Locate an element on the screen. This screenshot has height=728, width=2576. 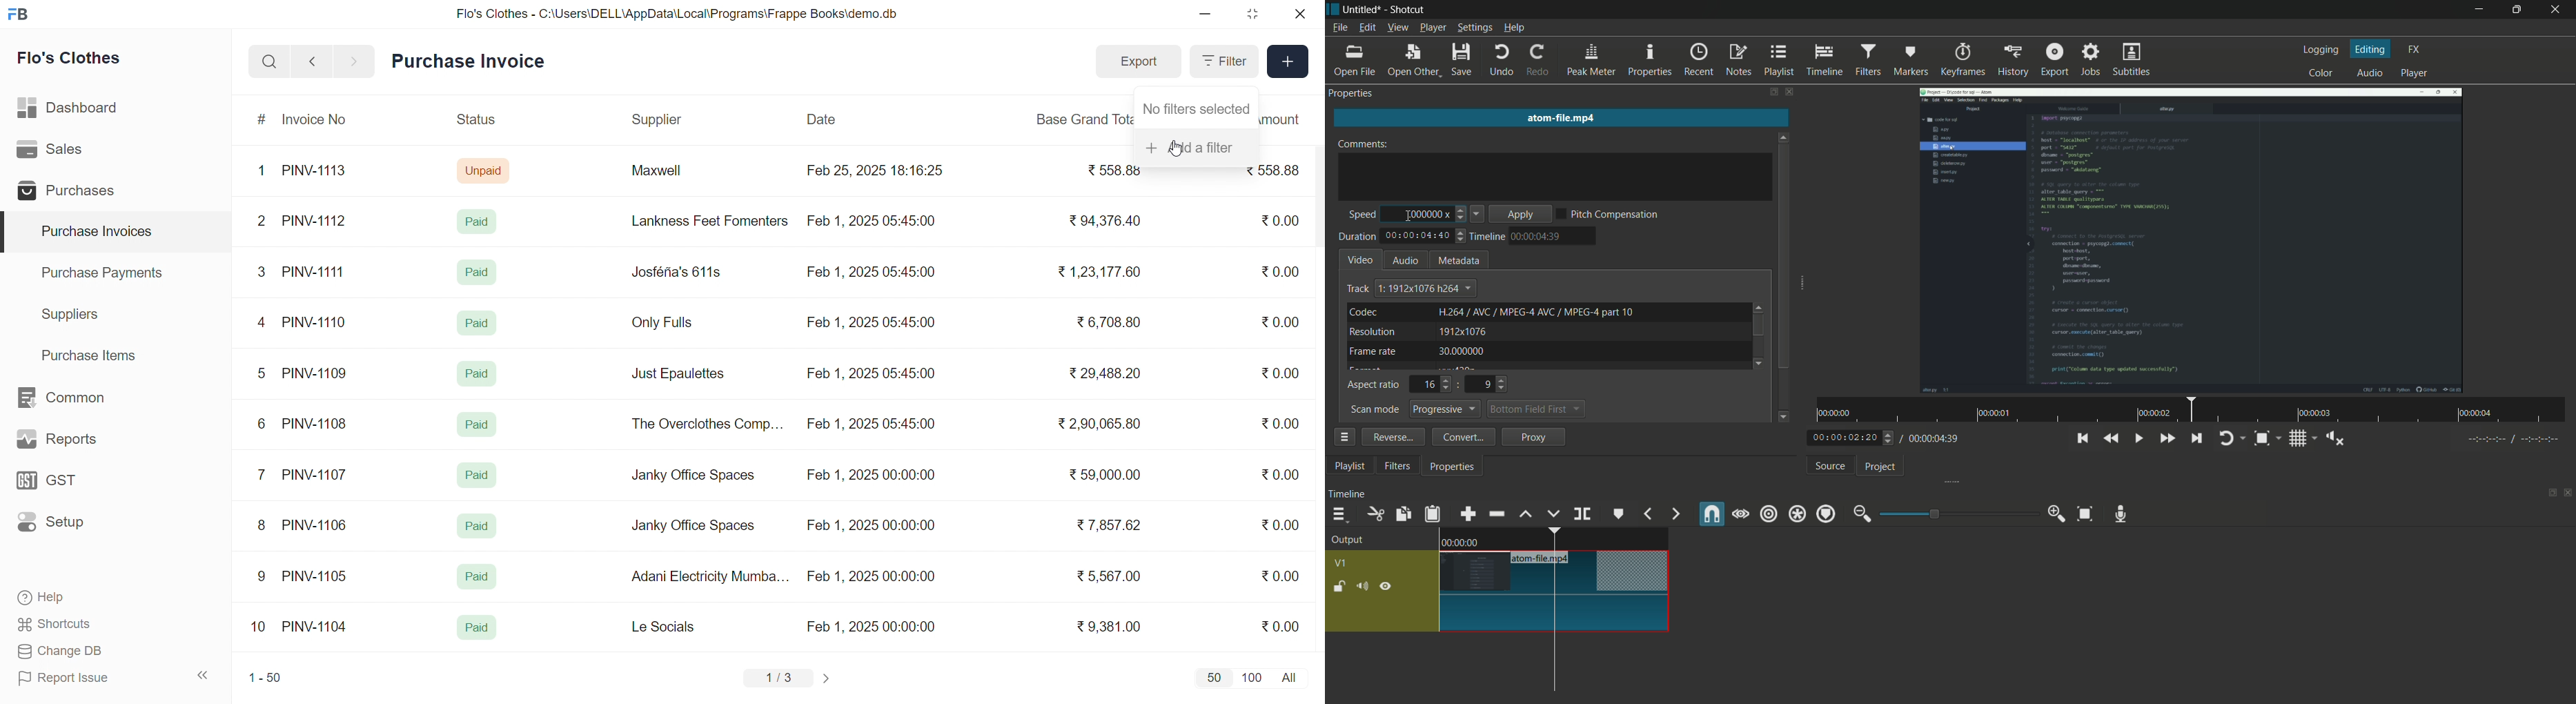
close is located at coordinates (1299, 14).